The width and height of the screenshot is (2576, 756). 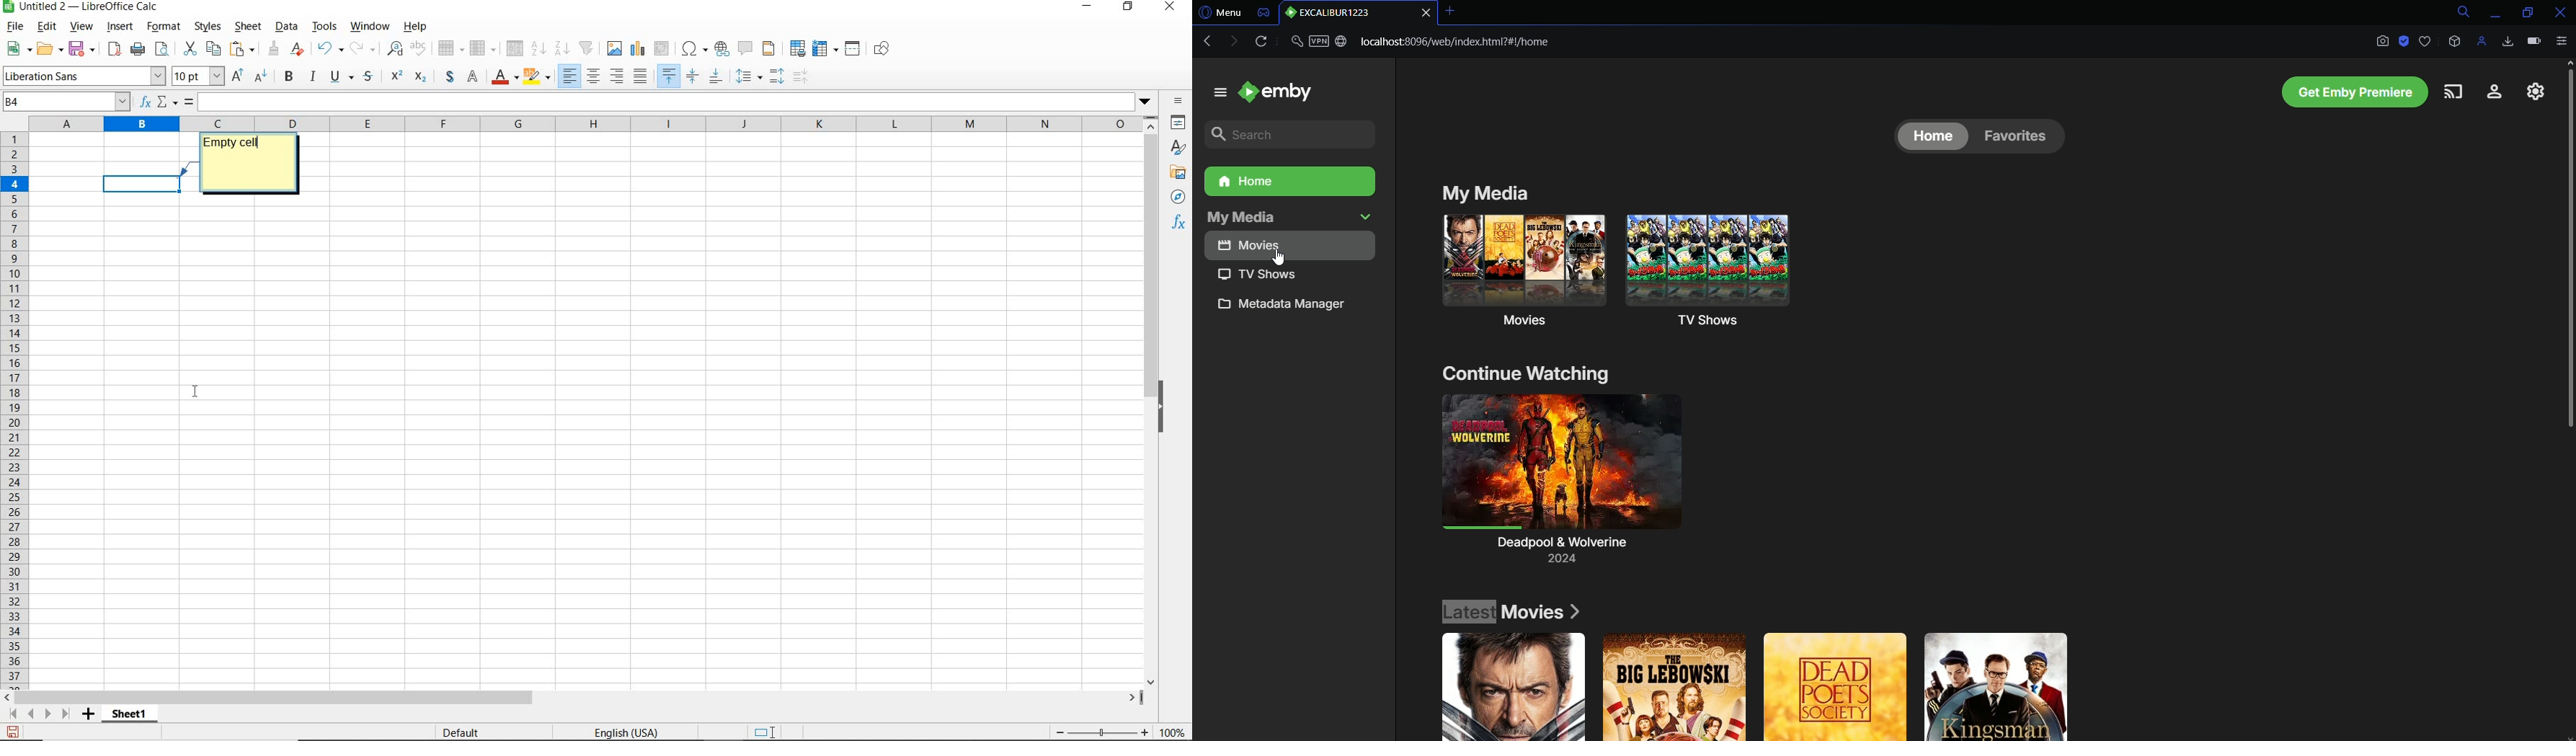 I want to click on define print area, so click(x=798, y=48).